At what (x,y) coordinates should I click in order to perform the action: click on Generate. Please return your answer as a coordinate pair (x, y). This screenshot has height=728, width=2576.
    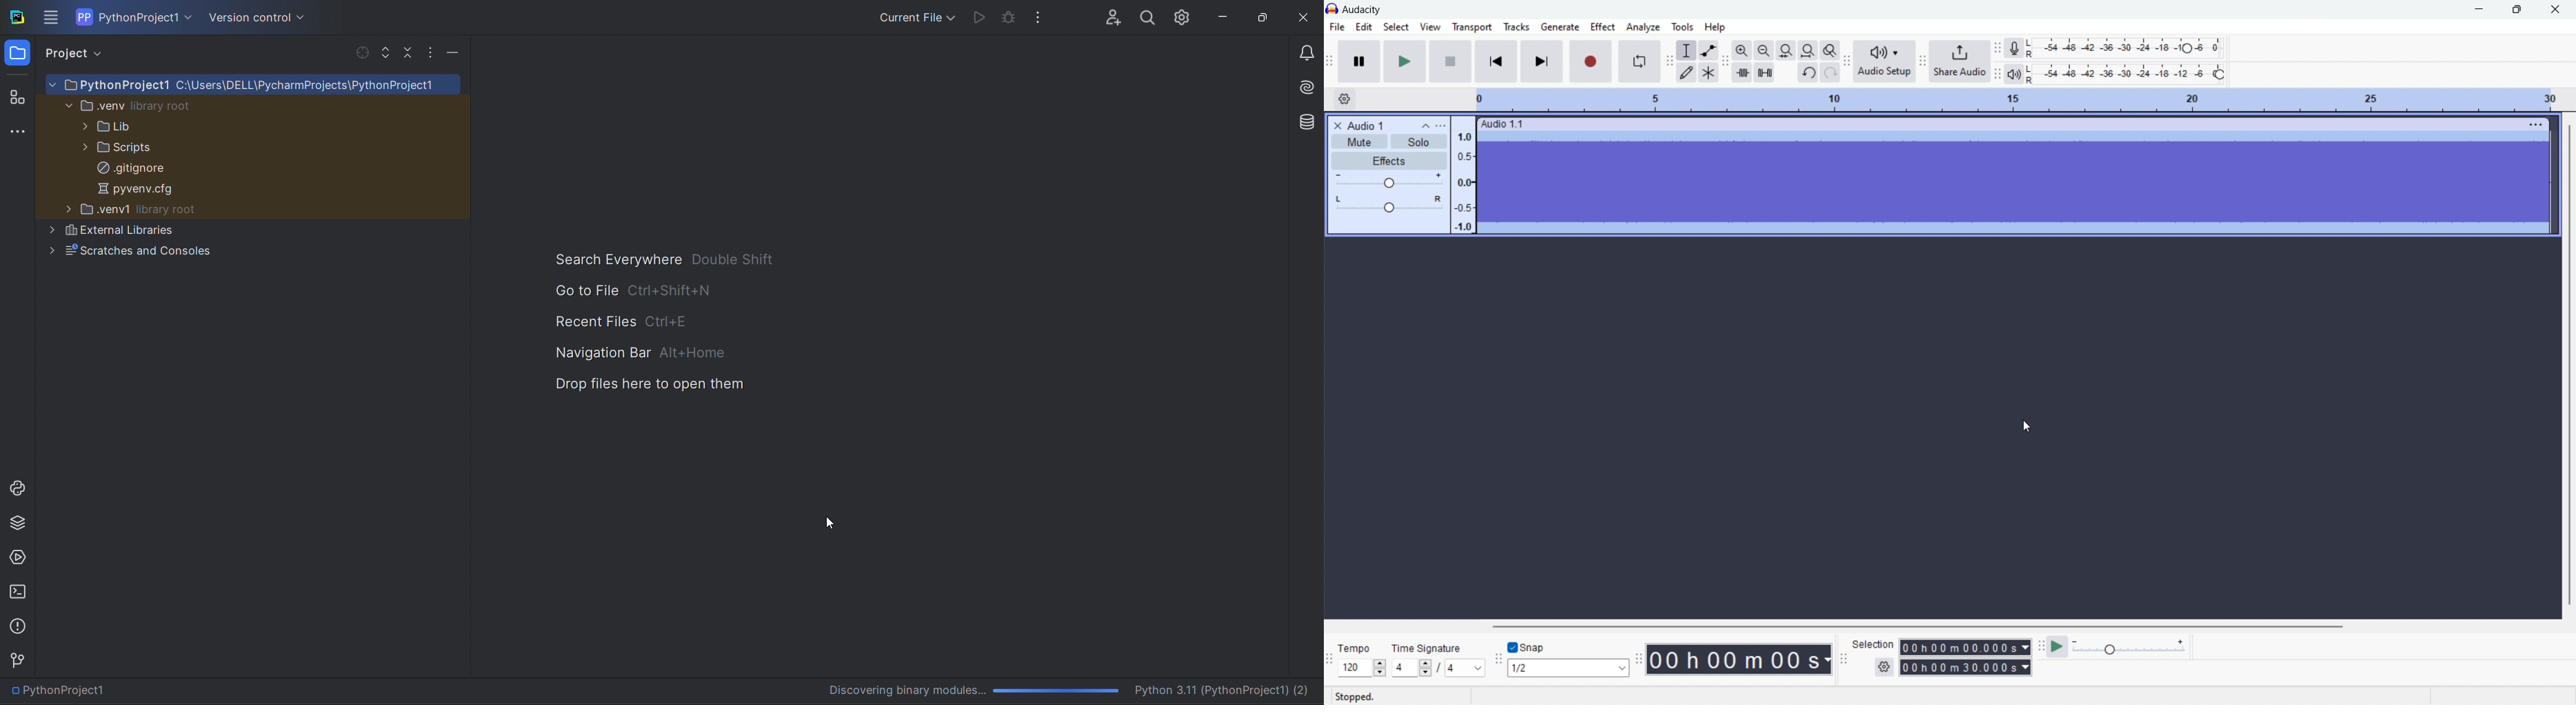
    Looking at the image, I should click on (1559, 27).